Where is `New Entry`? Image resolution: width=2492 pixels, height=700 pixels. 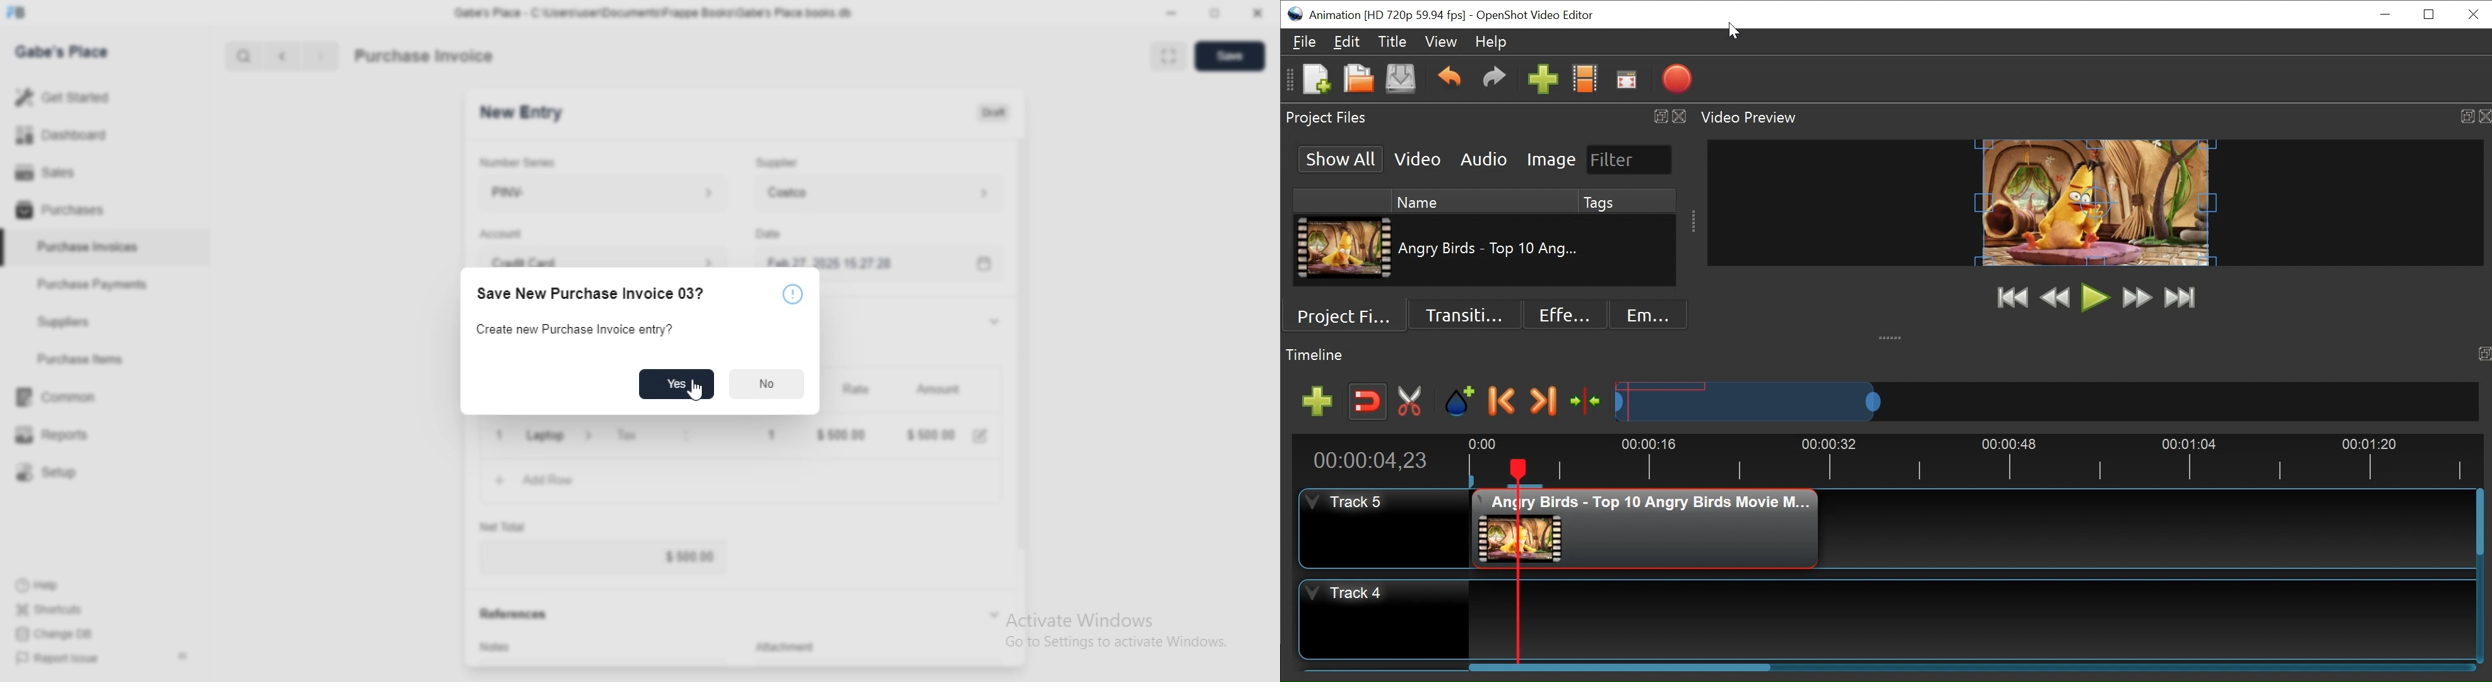 New Entry is located at coordinates (522, 113).